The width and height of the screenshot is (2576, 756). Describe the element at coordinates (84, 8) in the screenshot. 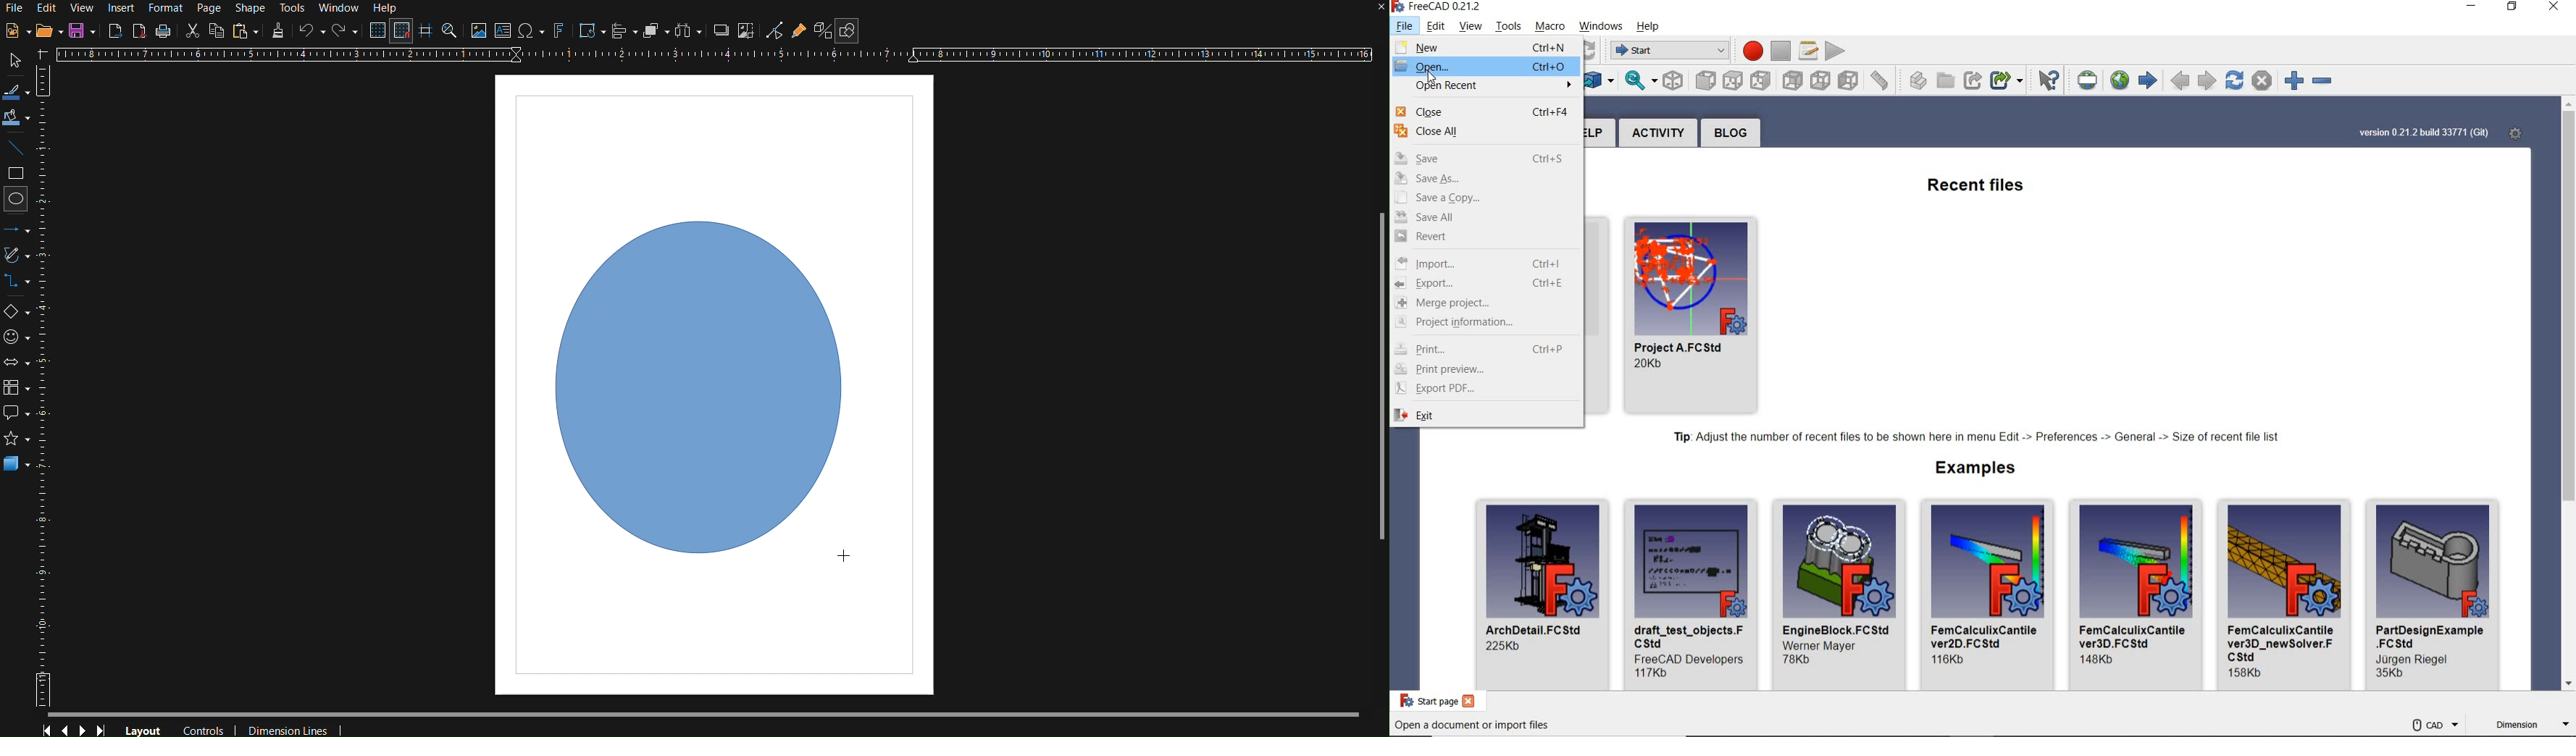

I see `View` at that location.